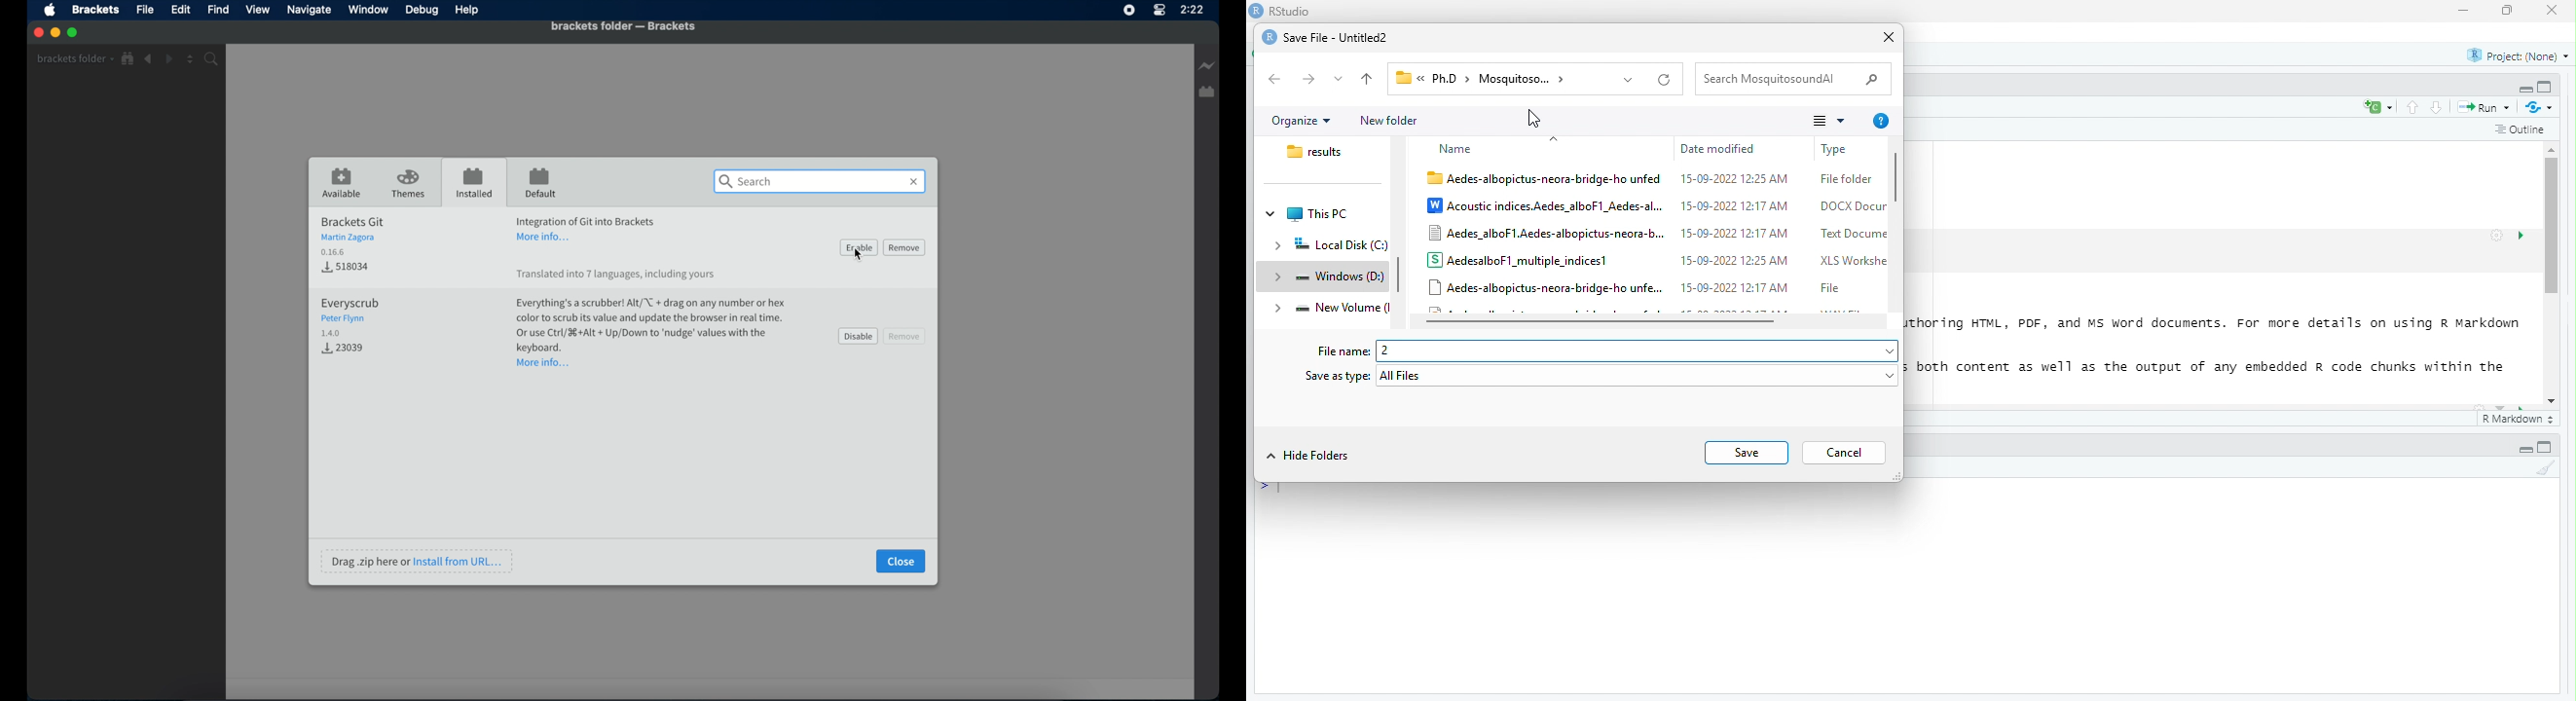 The width and height of the screenshot is (2576, 728). I want to click on File name:, so click(1344, 352).